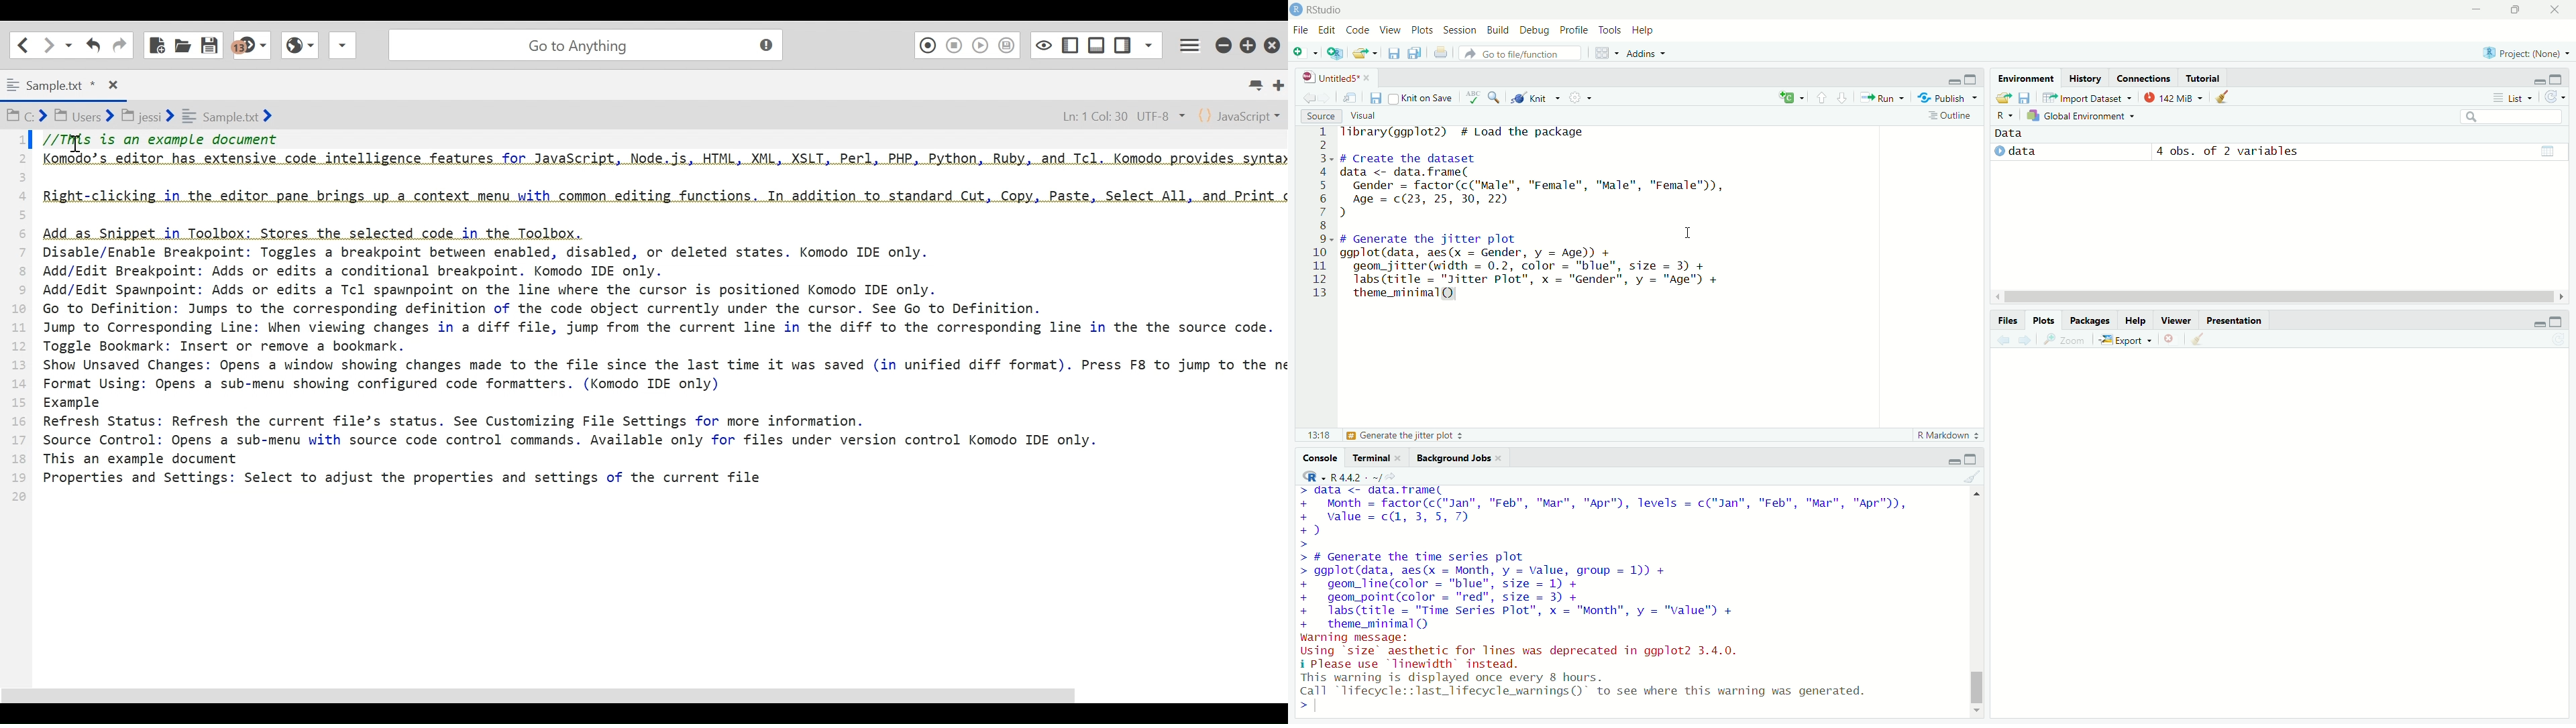 The image size is (2576, 728). I want to click on data, so click(2019, 132).